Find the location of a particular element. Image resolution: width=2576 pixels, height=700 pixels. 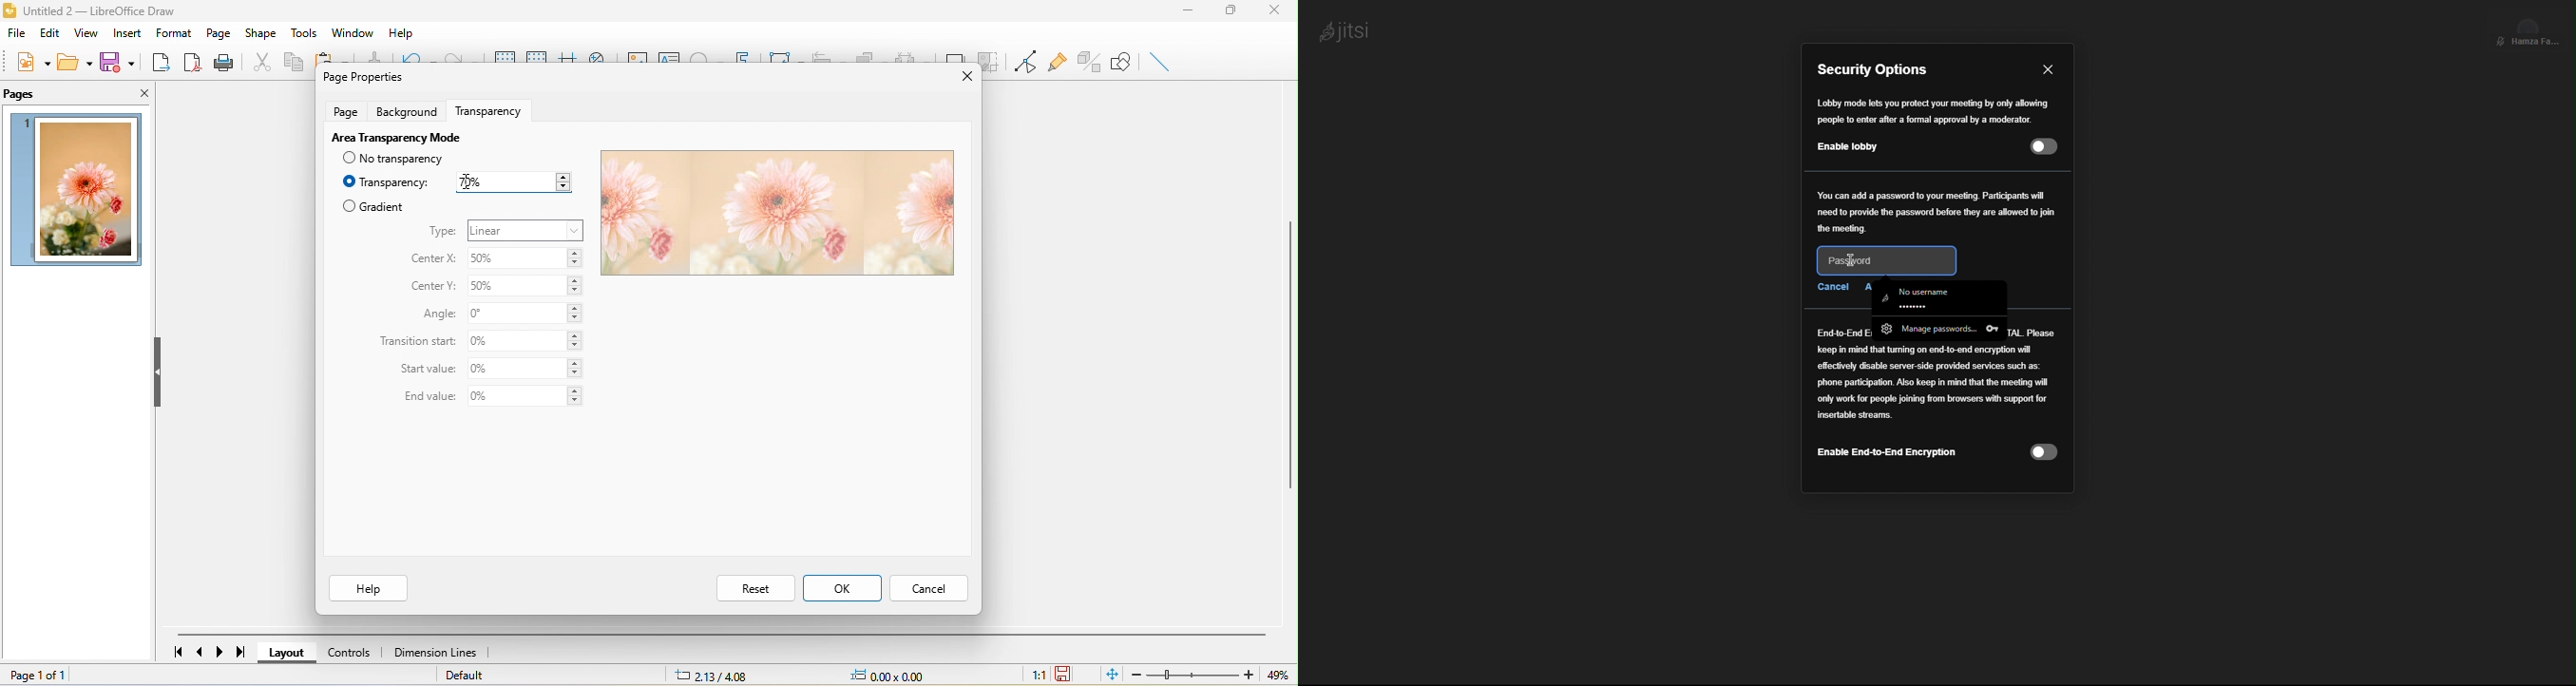

cut is located at coordinates (258, 61).